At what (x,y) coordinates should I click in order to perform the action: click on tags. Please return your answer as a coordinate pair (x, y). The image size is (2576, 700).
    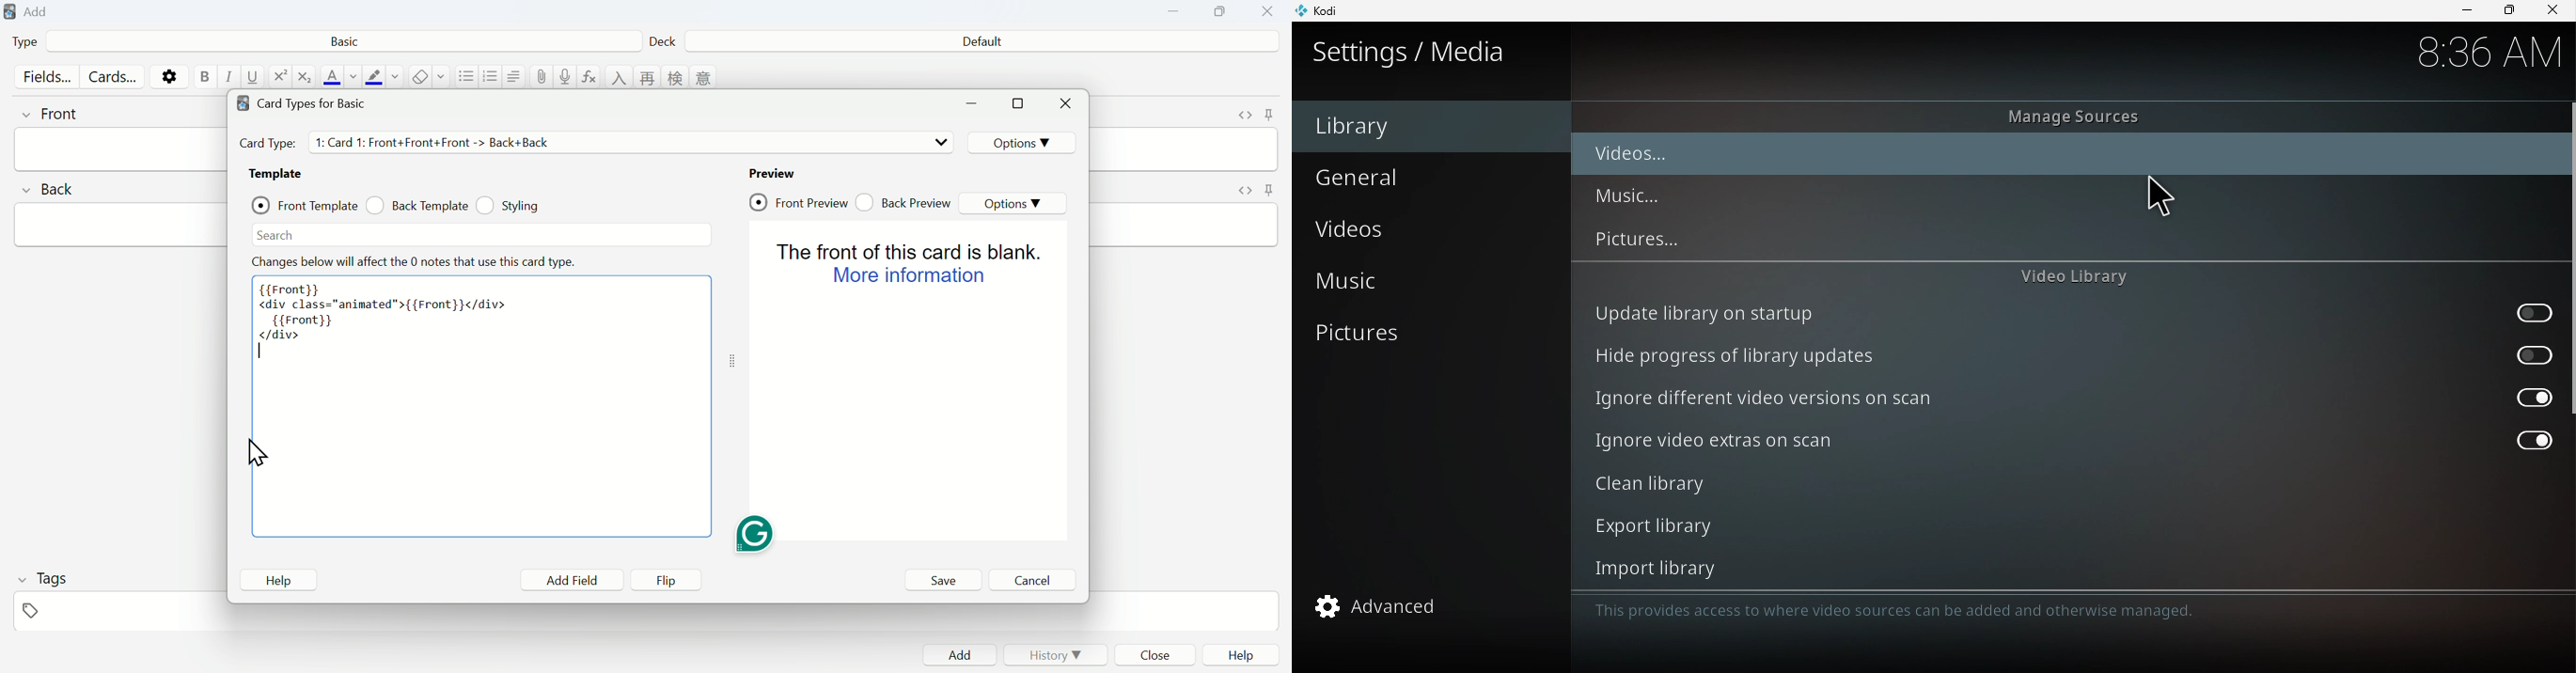
    Looking at the image, I should click on (117, 612).